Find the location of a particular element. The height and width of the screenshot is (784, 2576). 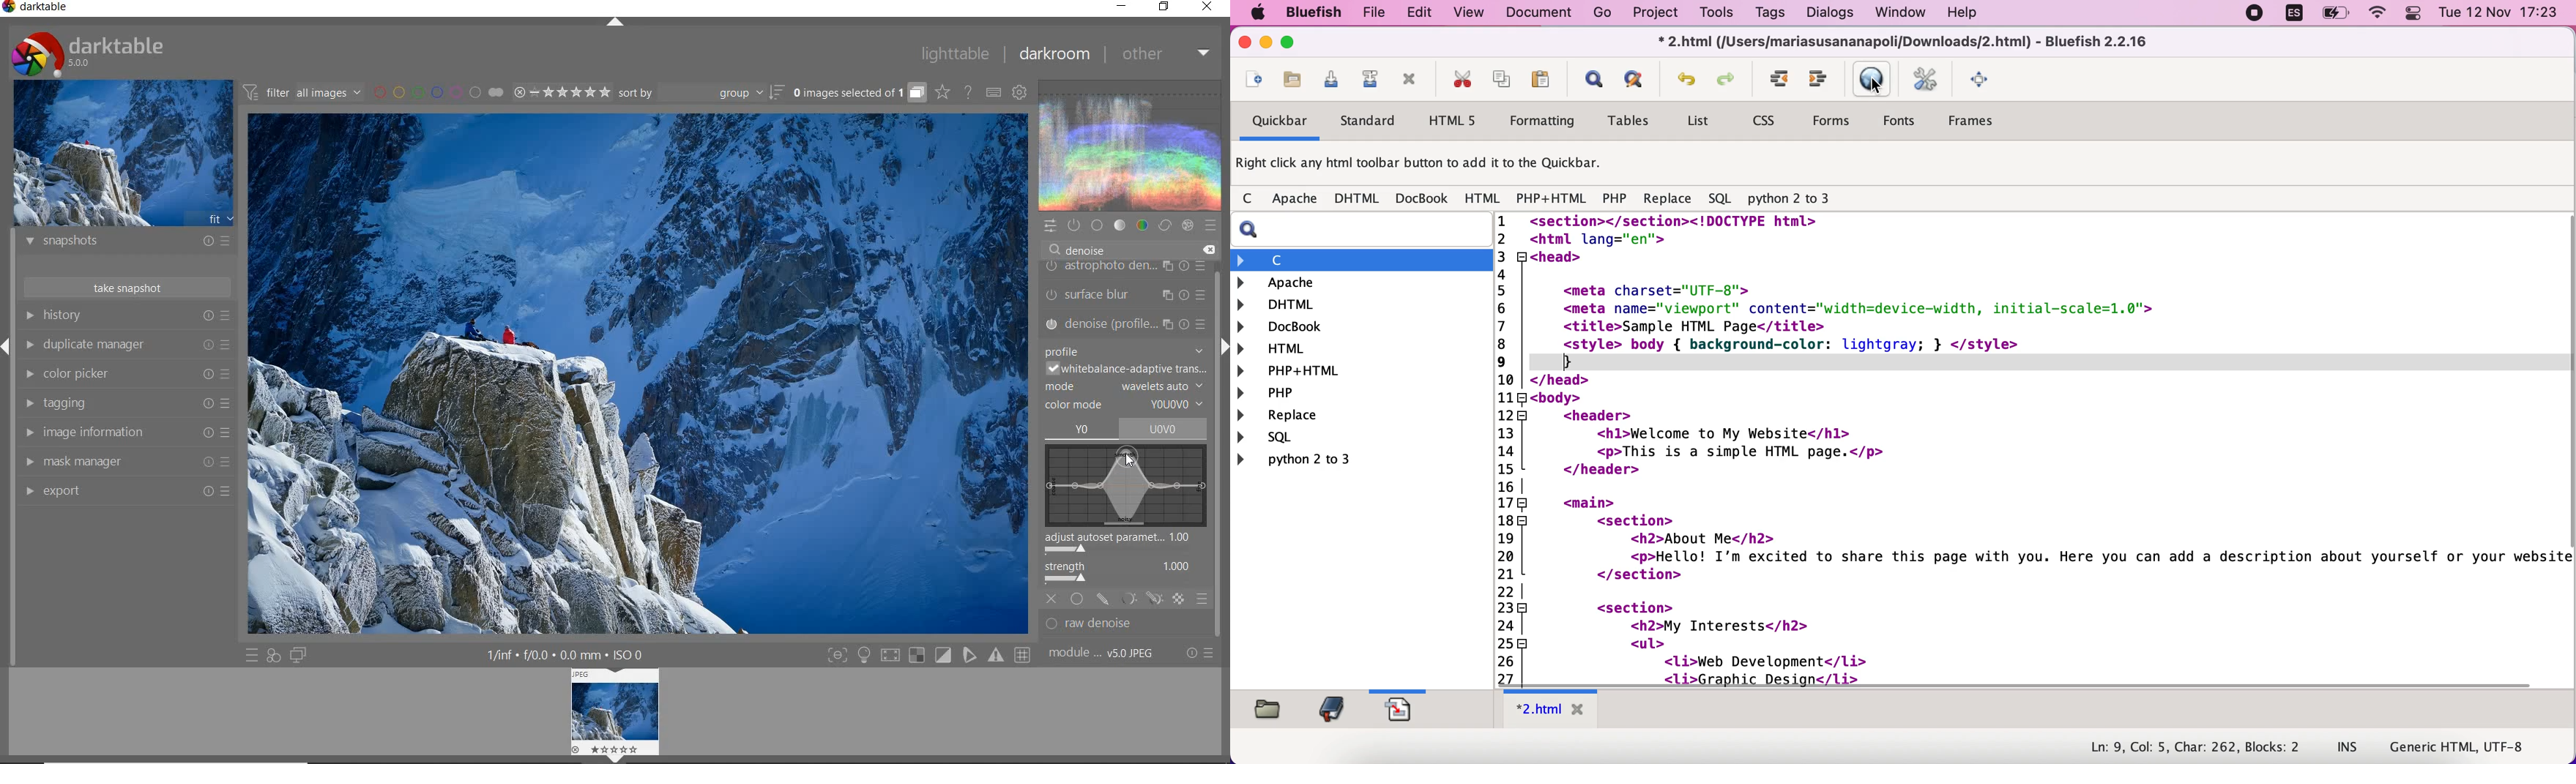

history is located at coordinates (127, 315).